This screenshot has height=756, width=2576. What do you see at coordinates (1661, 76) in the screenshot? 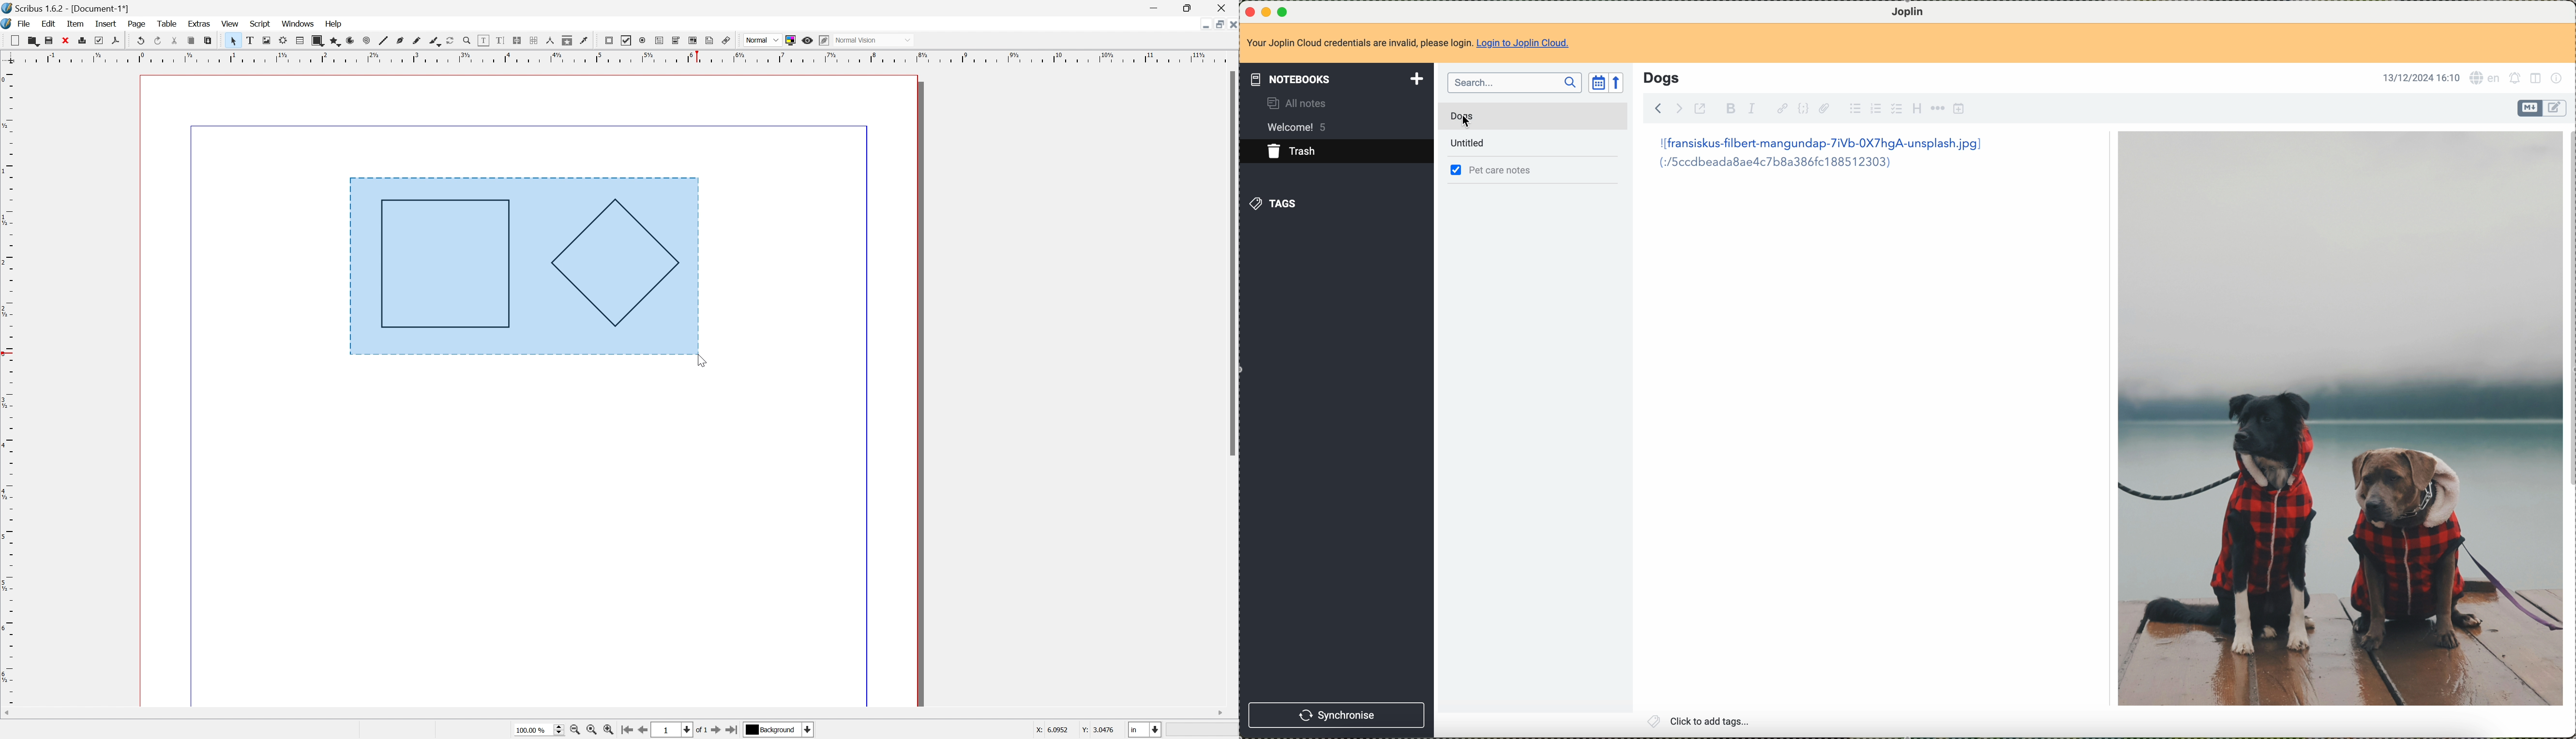
I see `Dogs` at bounding box center [1661, 76].